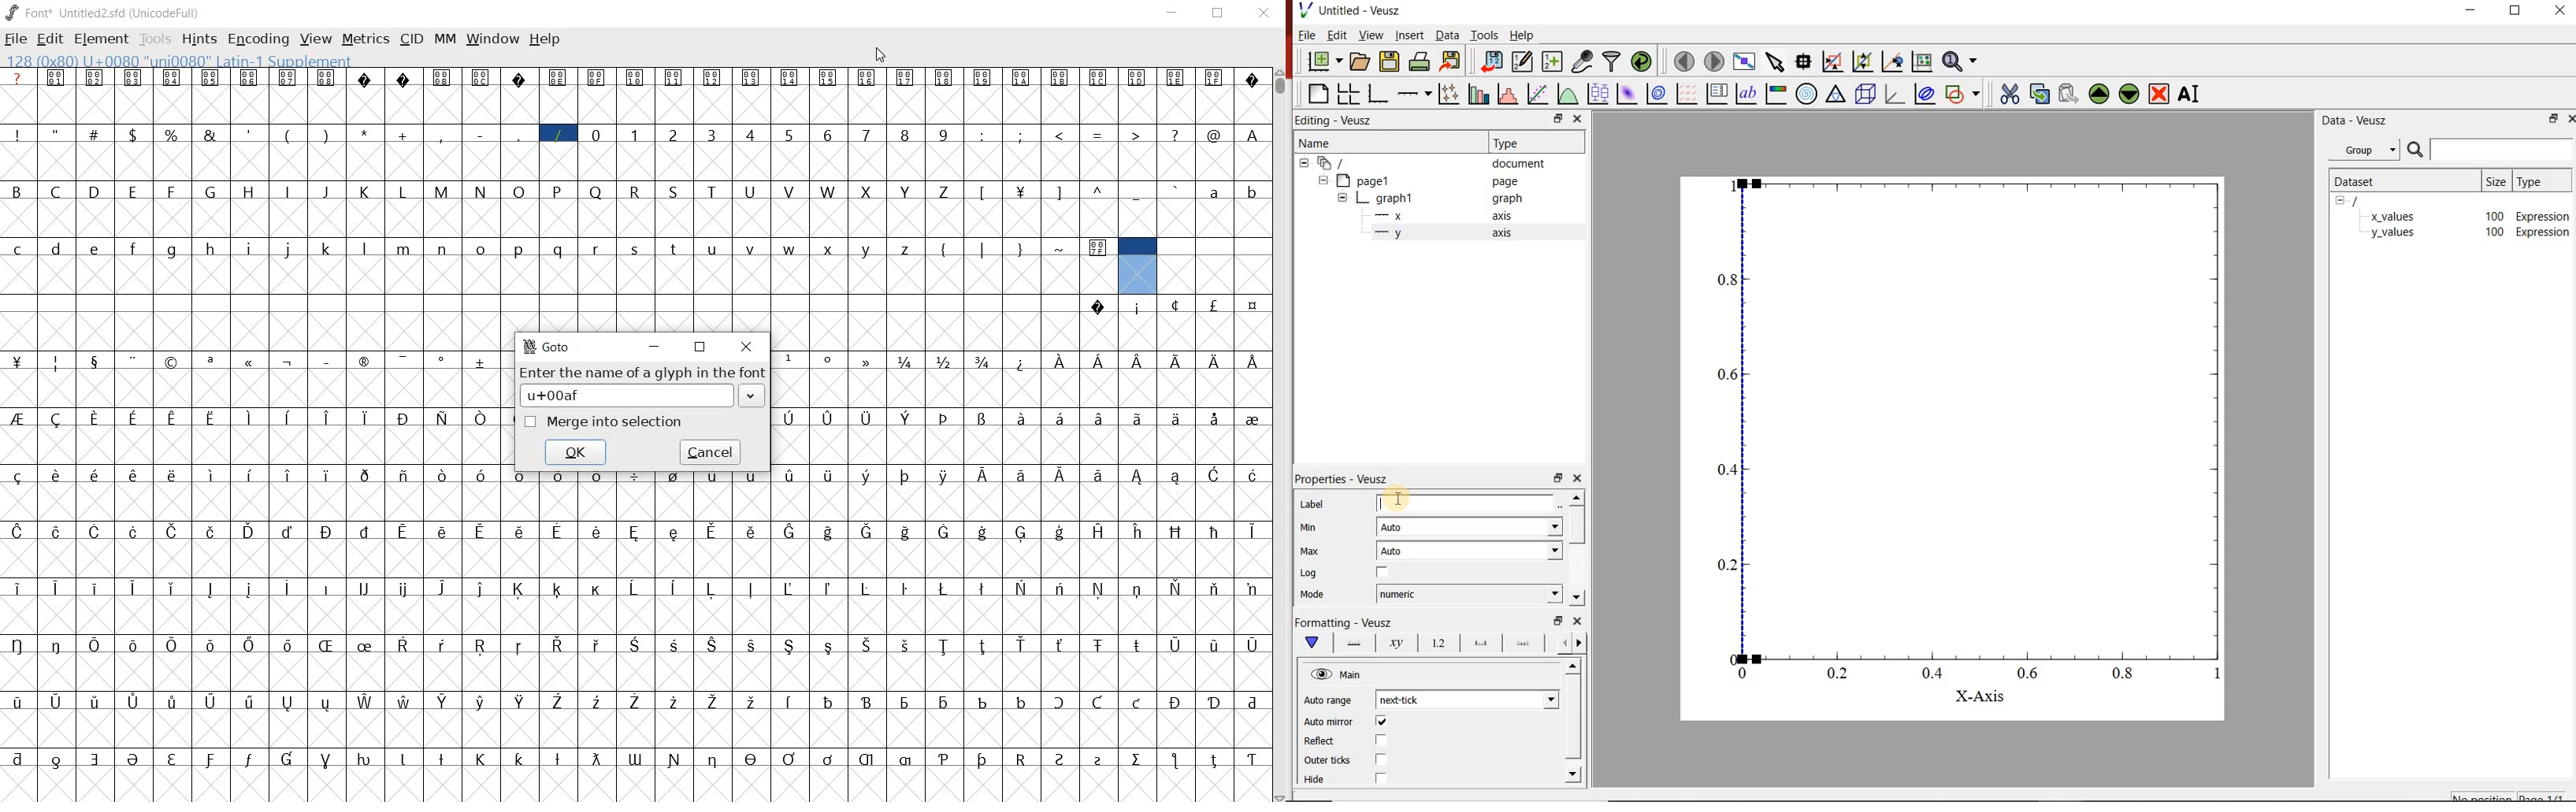 The height and width of the screenshot is (812, 2576). Describe the element at coordinates (288, 77) in the screenshot. I see `Symbol` at that location.